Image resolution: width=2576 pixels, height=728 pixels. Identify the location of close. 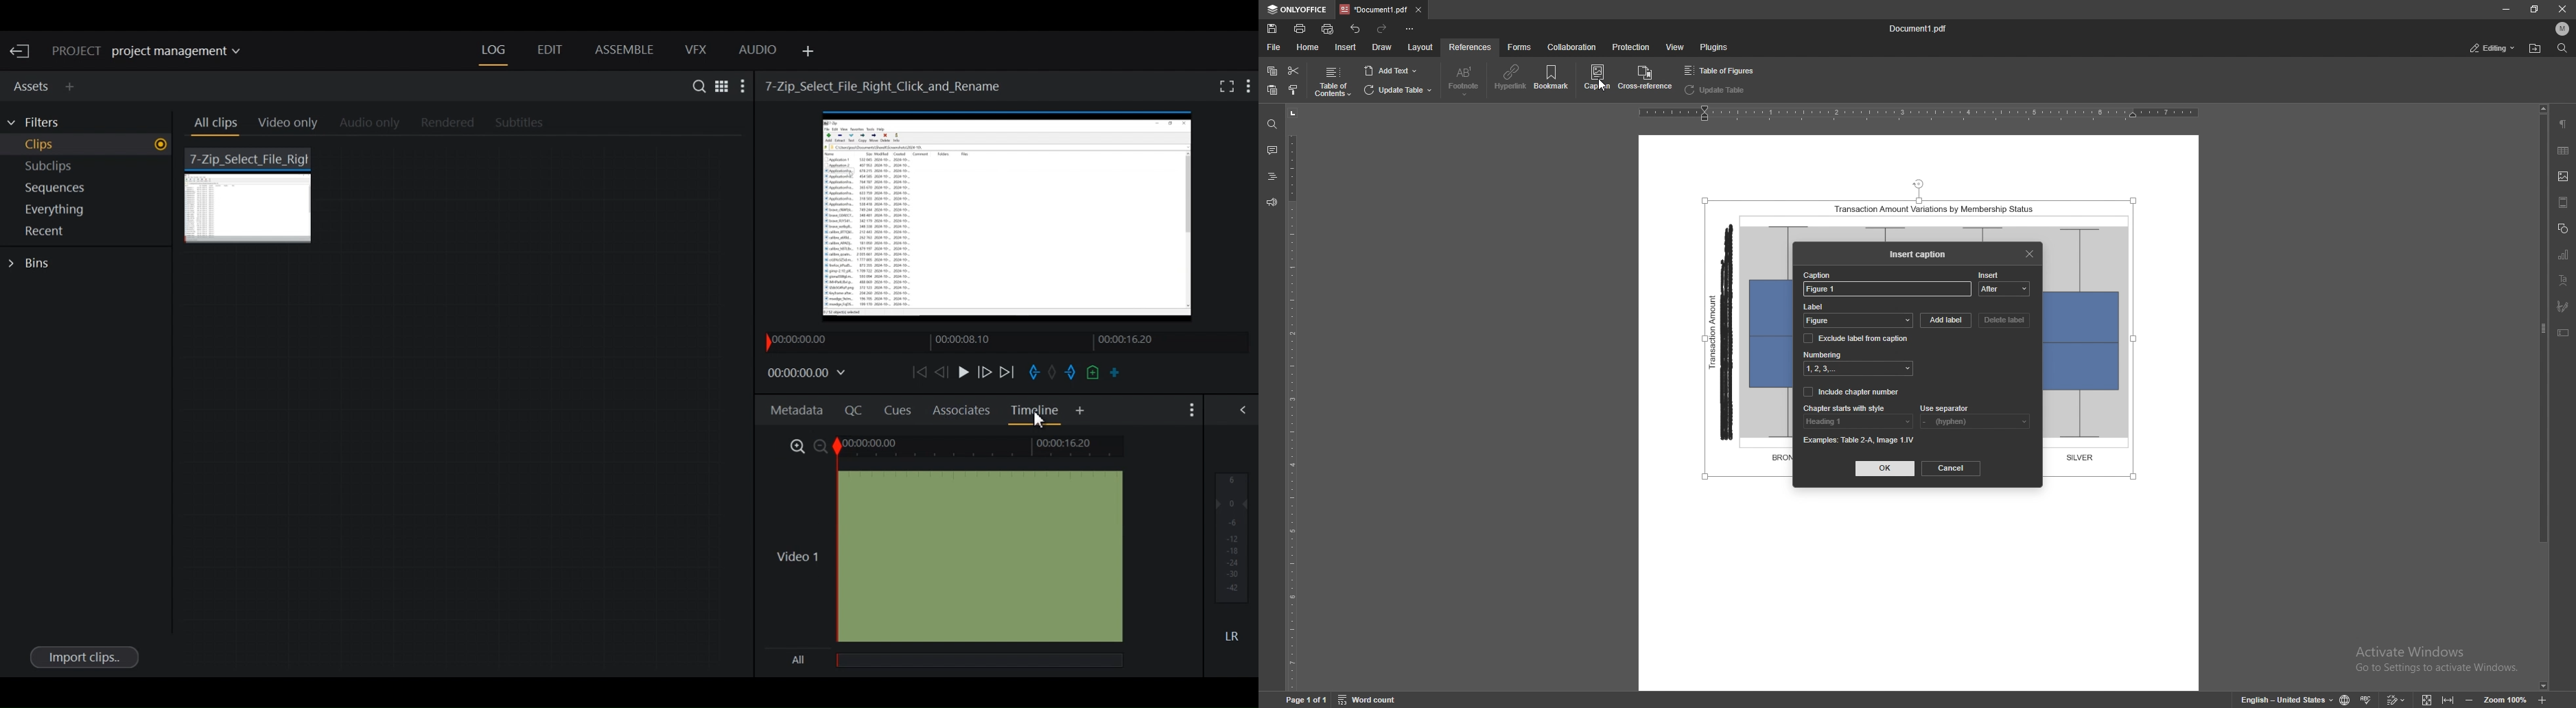
(2031, 253).